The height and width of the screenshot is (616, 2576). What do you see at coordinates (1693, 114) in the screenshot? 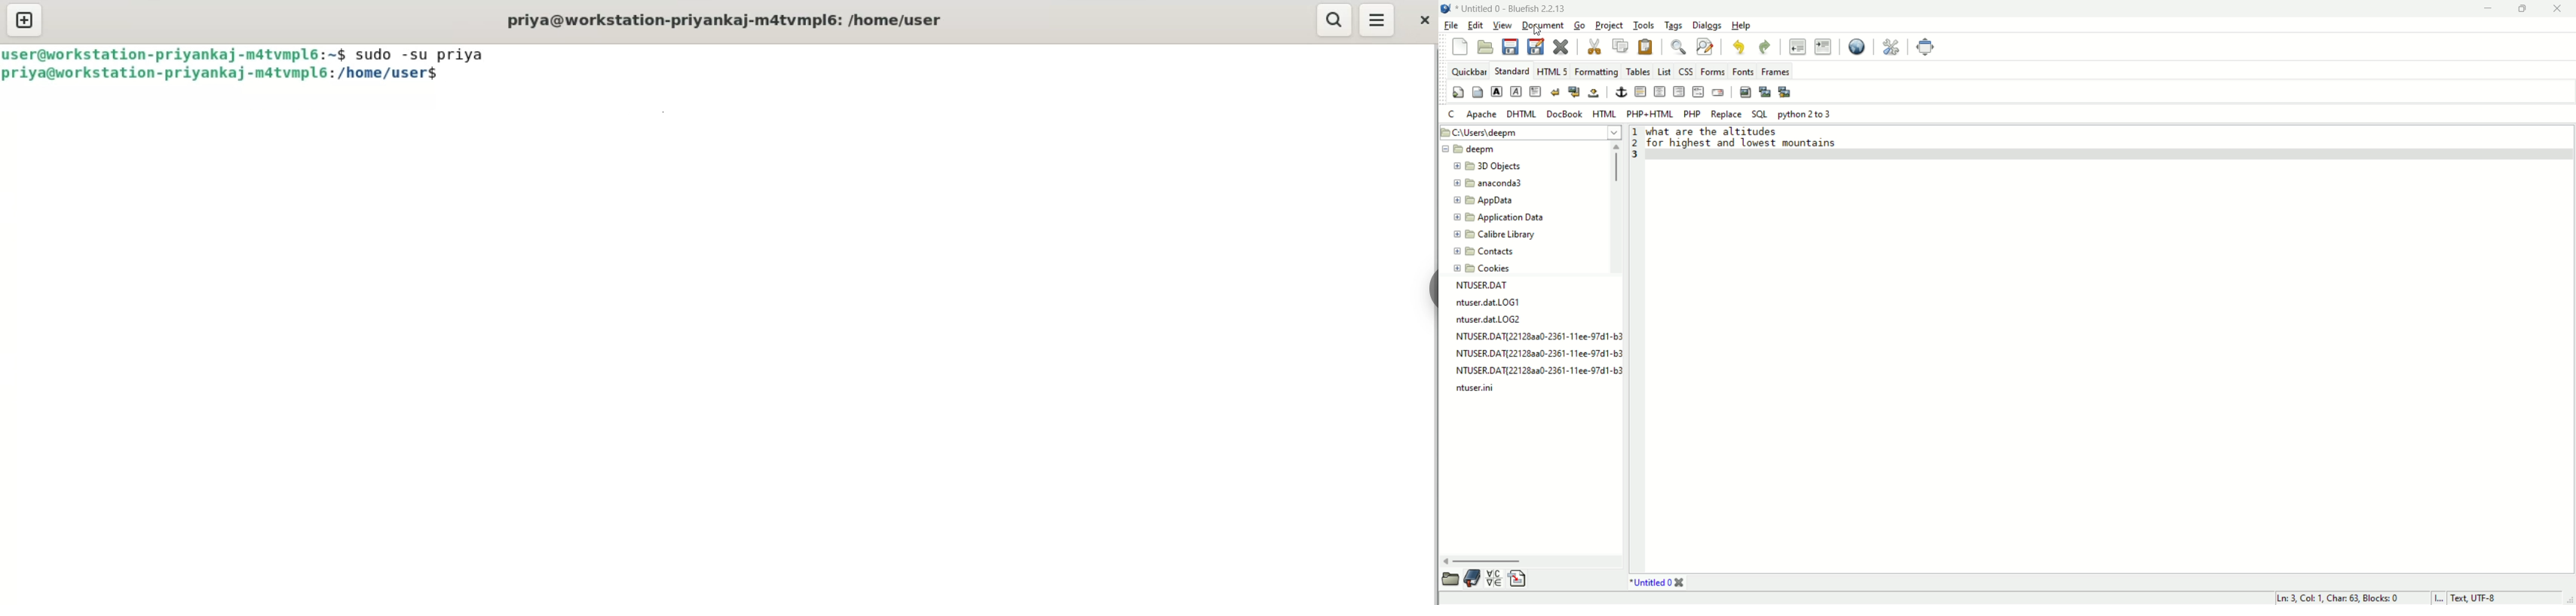
I see `PHP` at bounding box center [1693, 114].